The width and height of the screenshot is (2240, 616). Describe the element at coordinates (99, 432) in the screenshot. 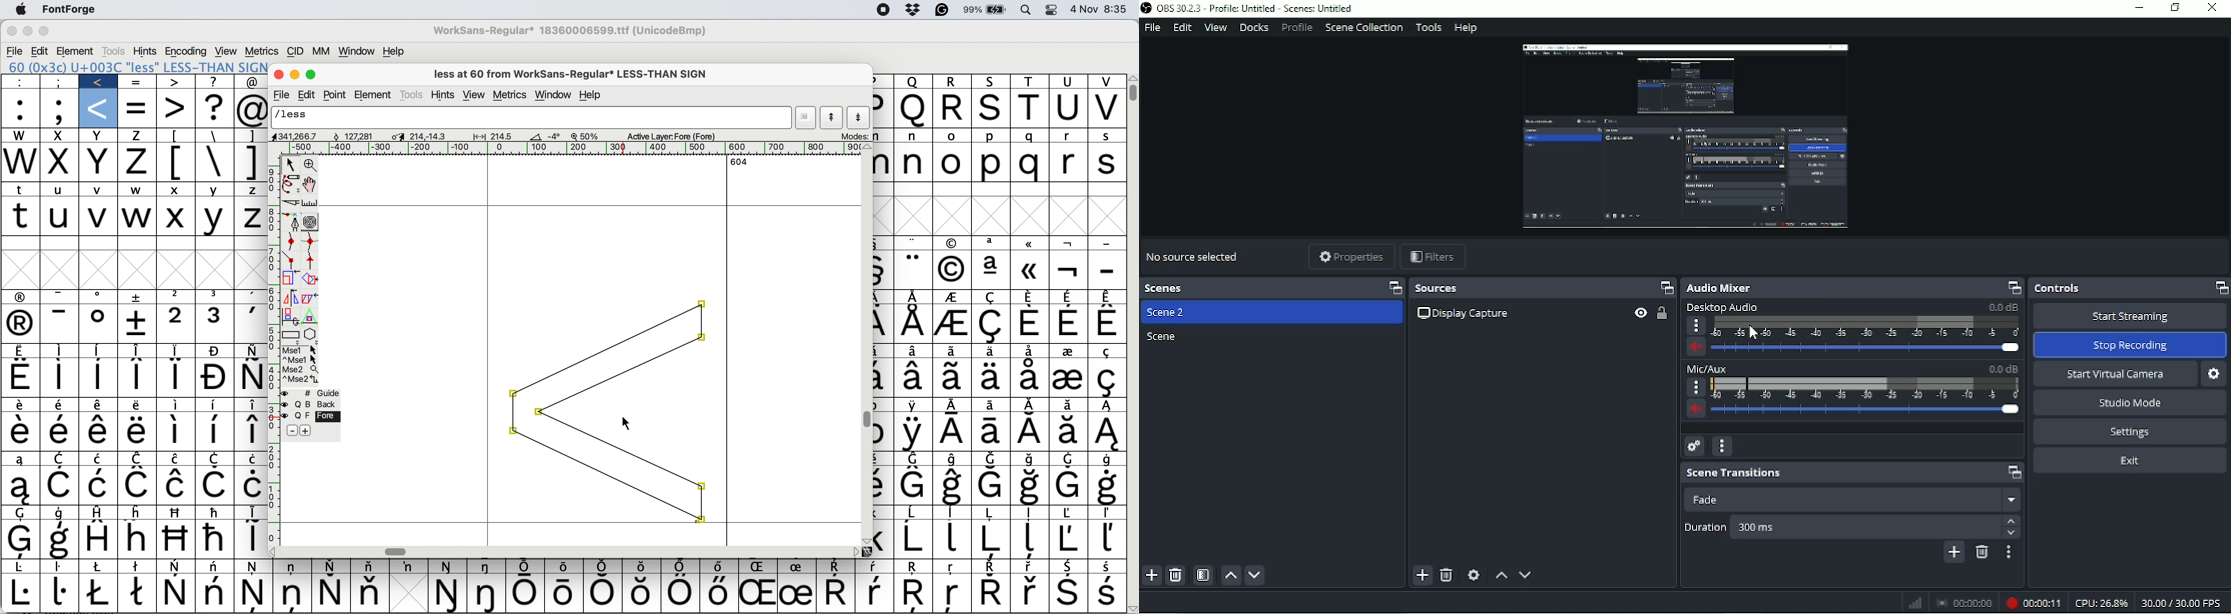

I see `Symbol` at that location.